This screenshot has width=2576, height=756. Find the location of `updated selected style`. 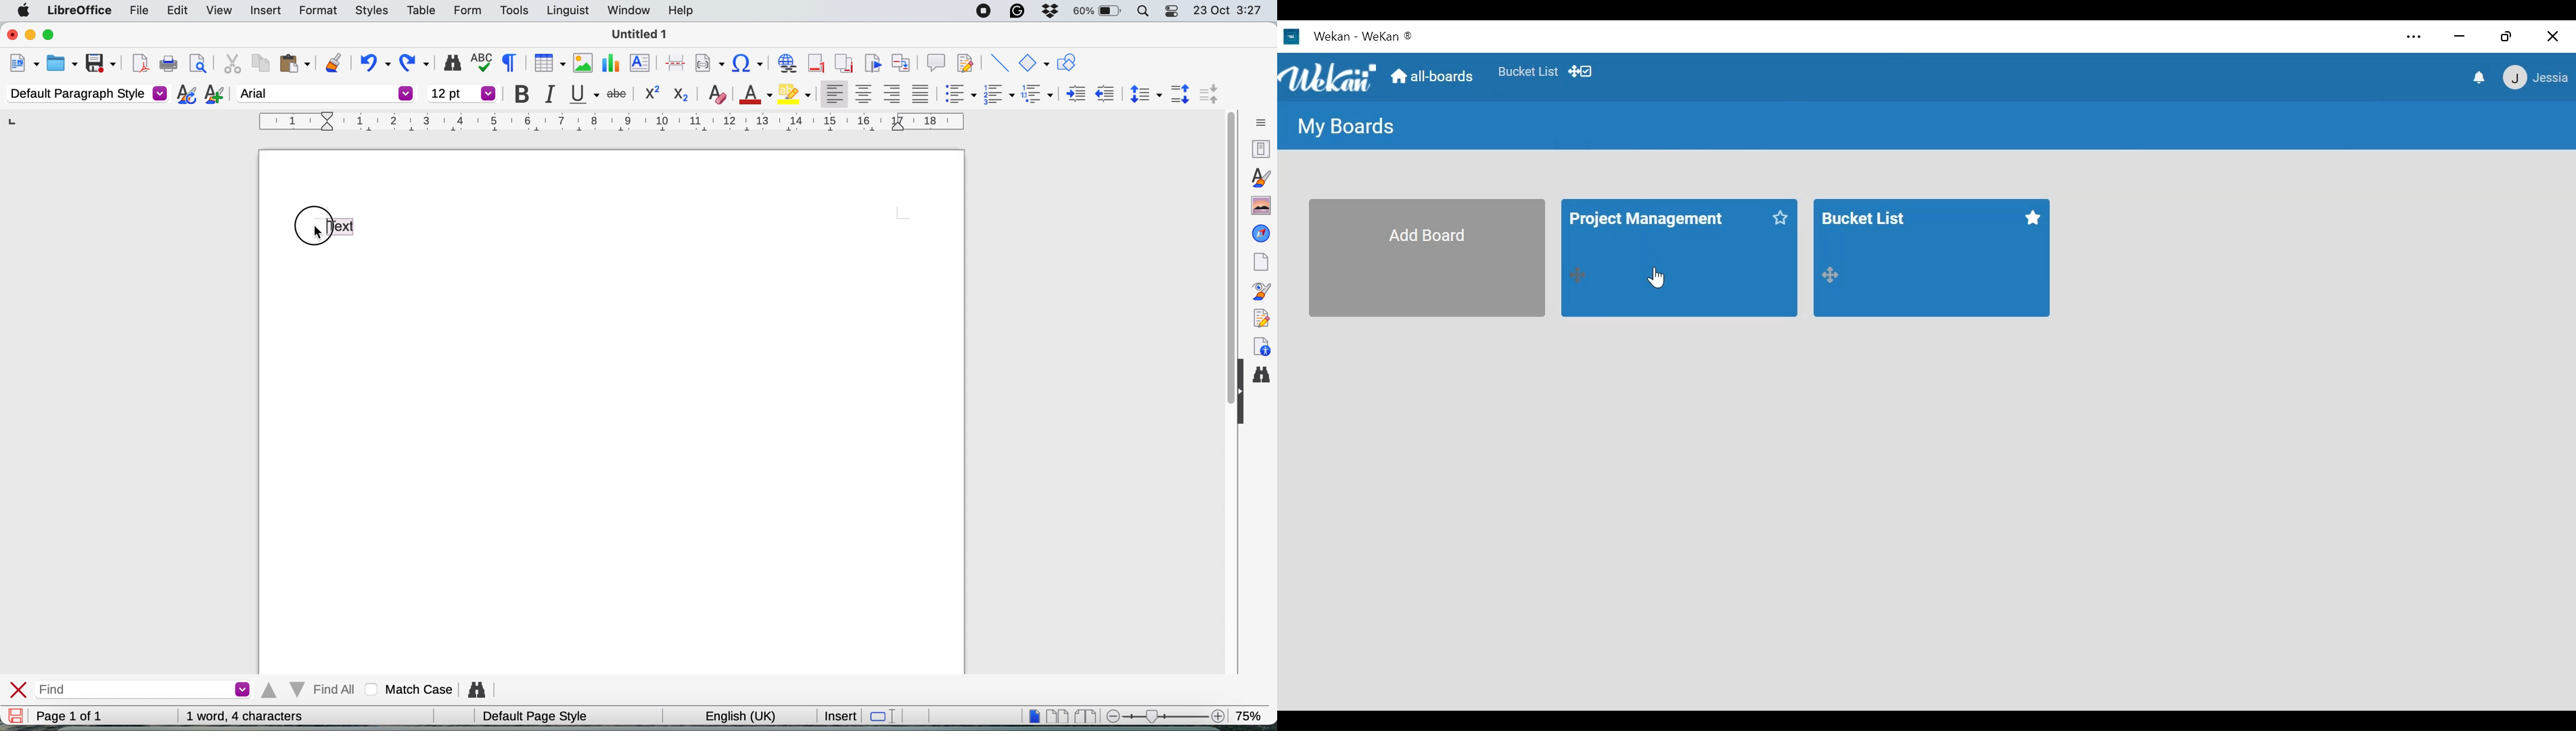

updated selected style is located at coordinates (183, 95).